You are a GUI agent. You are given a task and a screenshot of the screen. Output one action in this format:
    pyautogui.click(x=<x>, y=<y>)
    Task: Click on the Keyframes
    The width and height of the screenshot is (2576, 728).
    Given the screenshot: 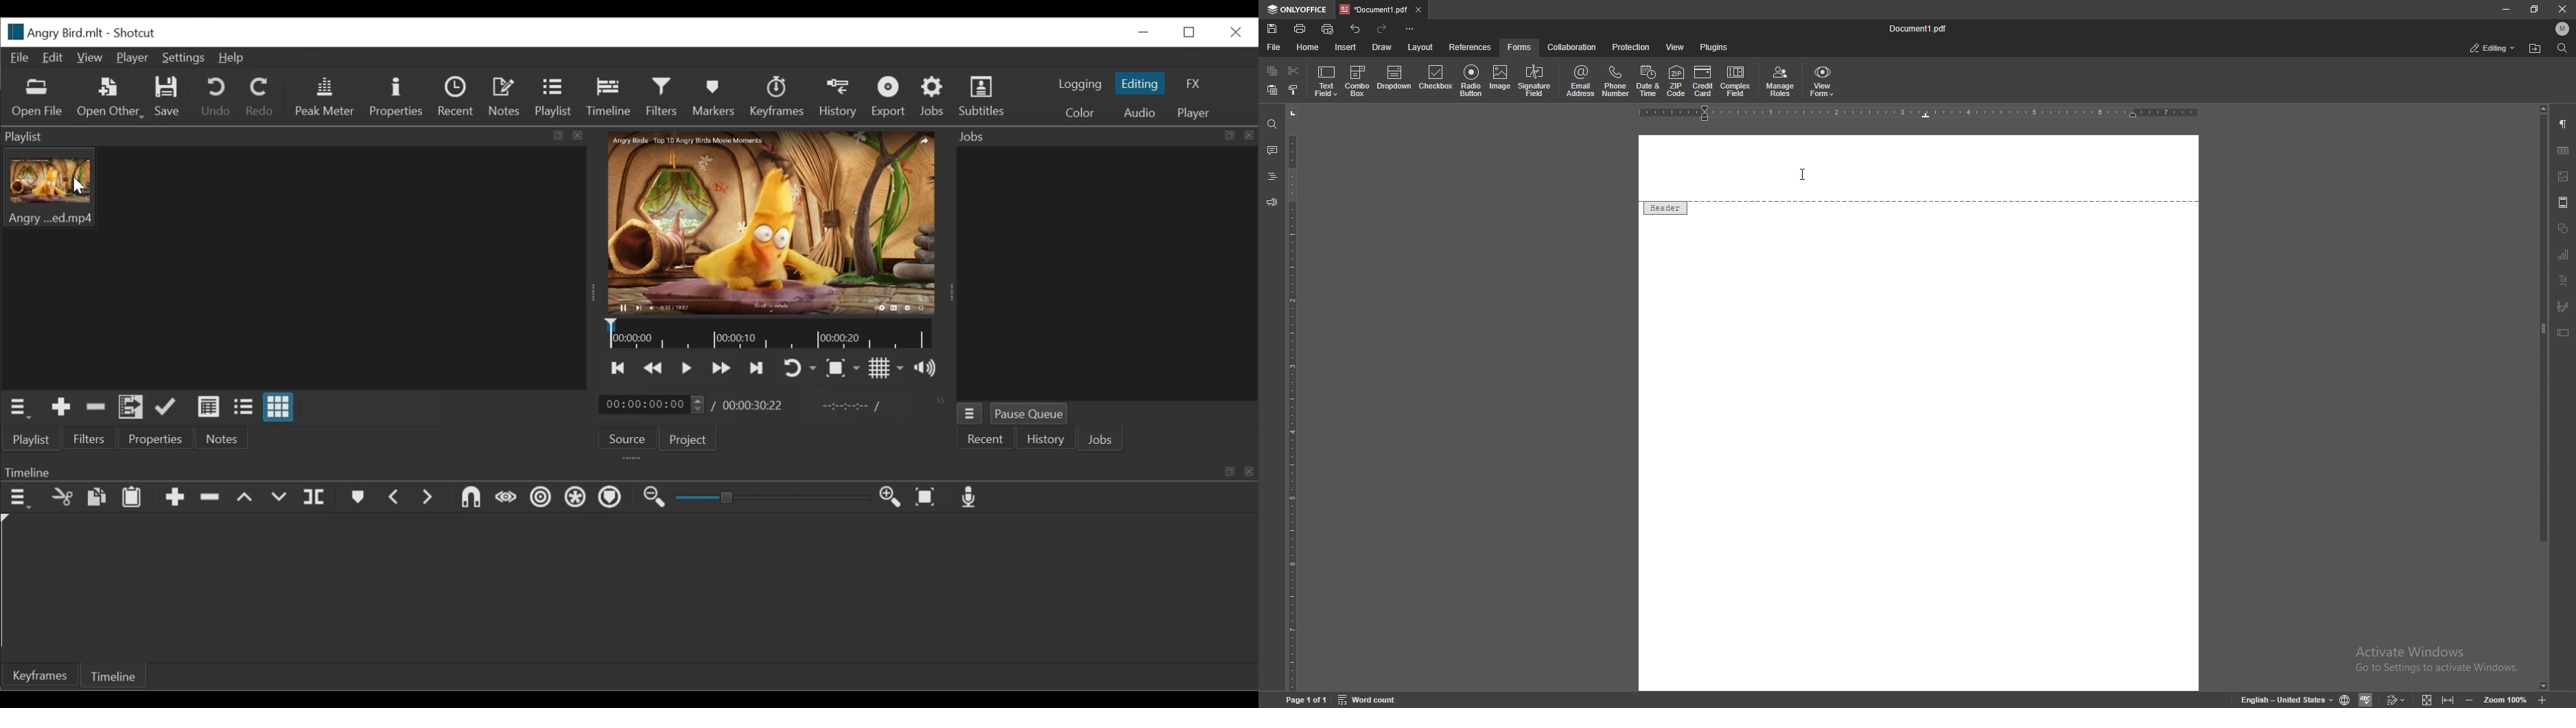 What is the action you would take?
    pyautogui.click(x=778, y=96)
    